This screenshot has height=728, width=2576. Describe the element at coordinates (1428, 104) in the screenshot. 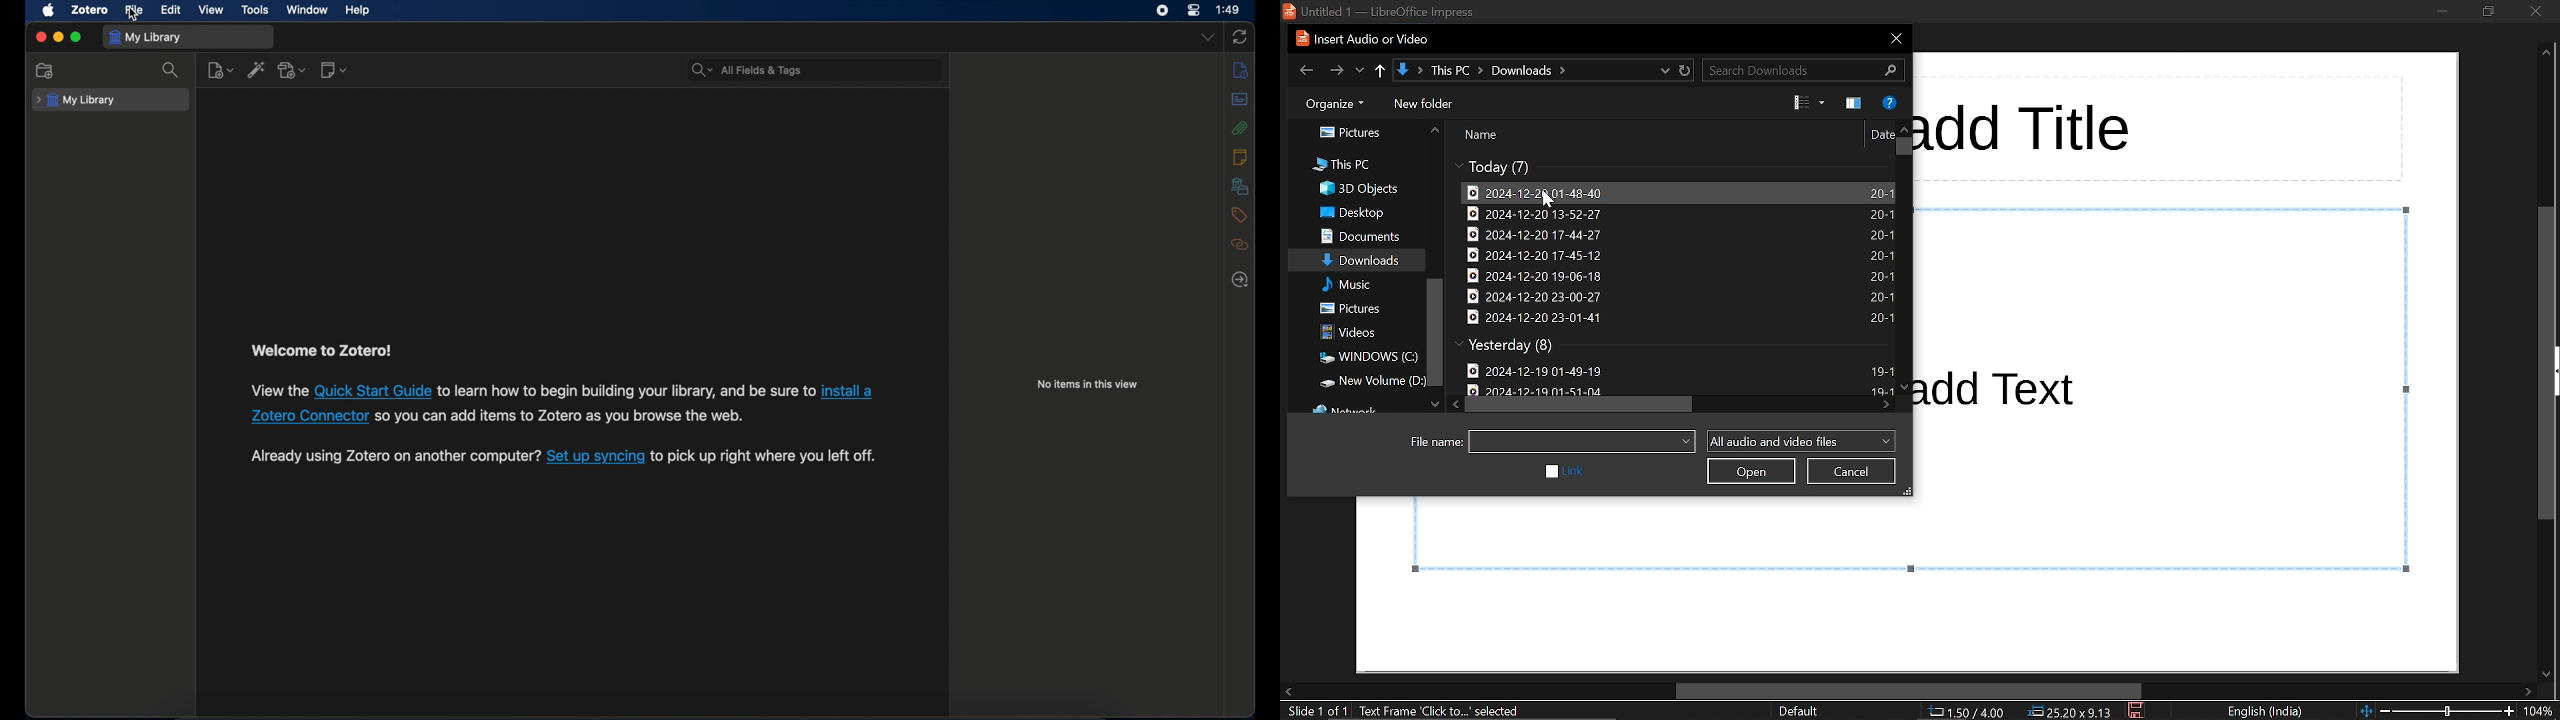

I see `new folder` at that location.